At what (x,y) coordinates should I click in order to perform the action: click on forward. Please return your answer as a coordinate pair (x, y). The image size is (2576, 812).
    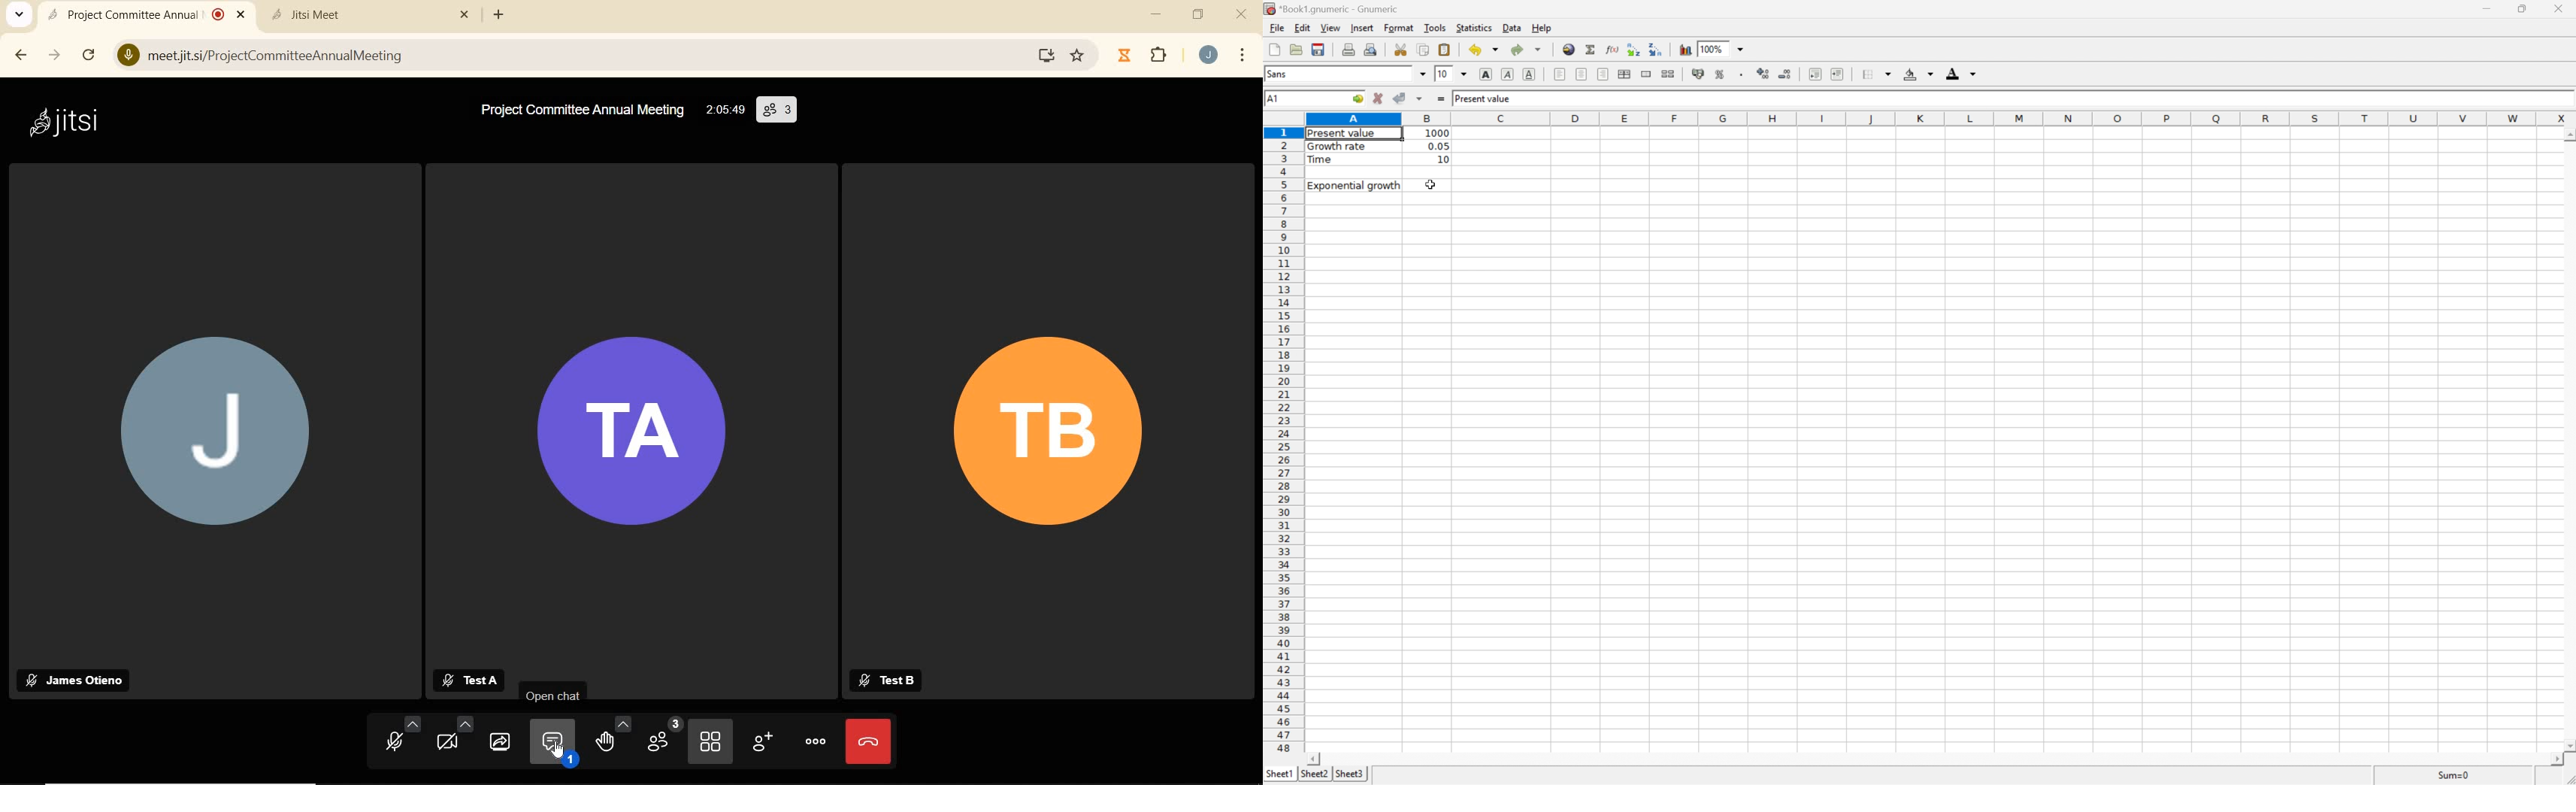
    Looking at the image, I should click on (54, 55).